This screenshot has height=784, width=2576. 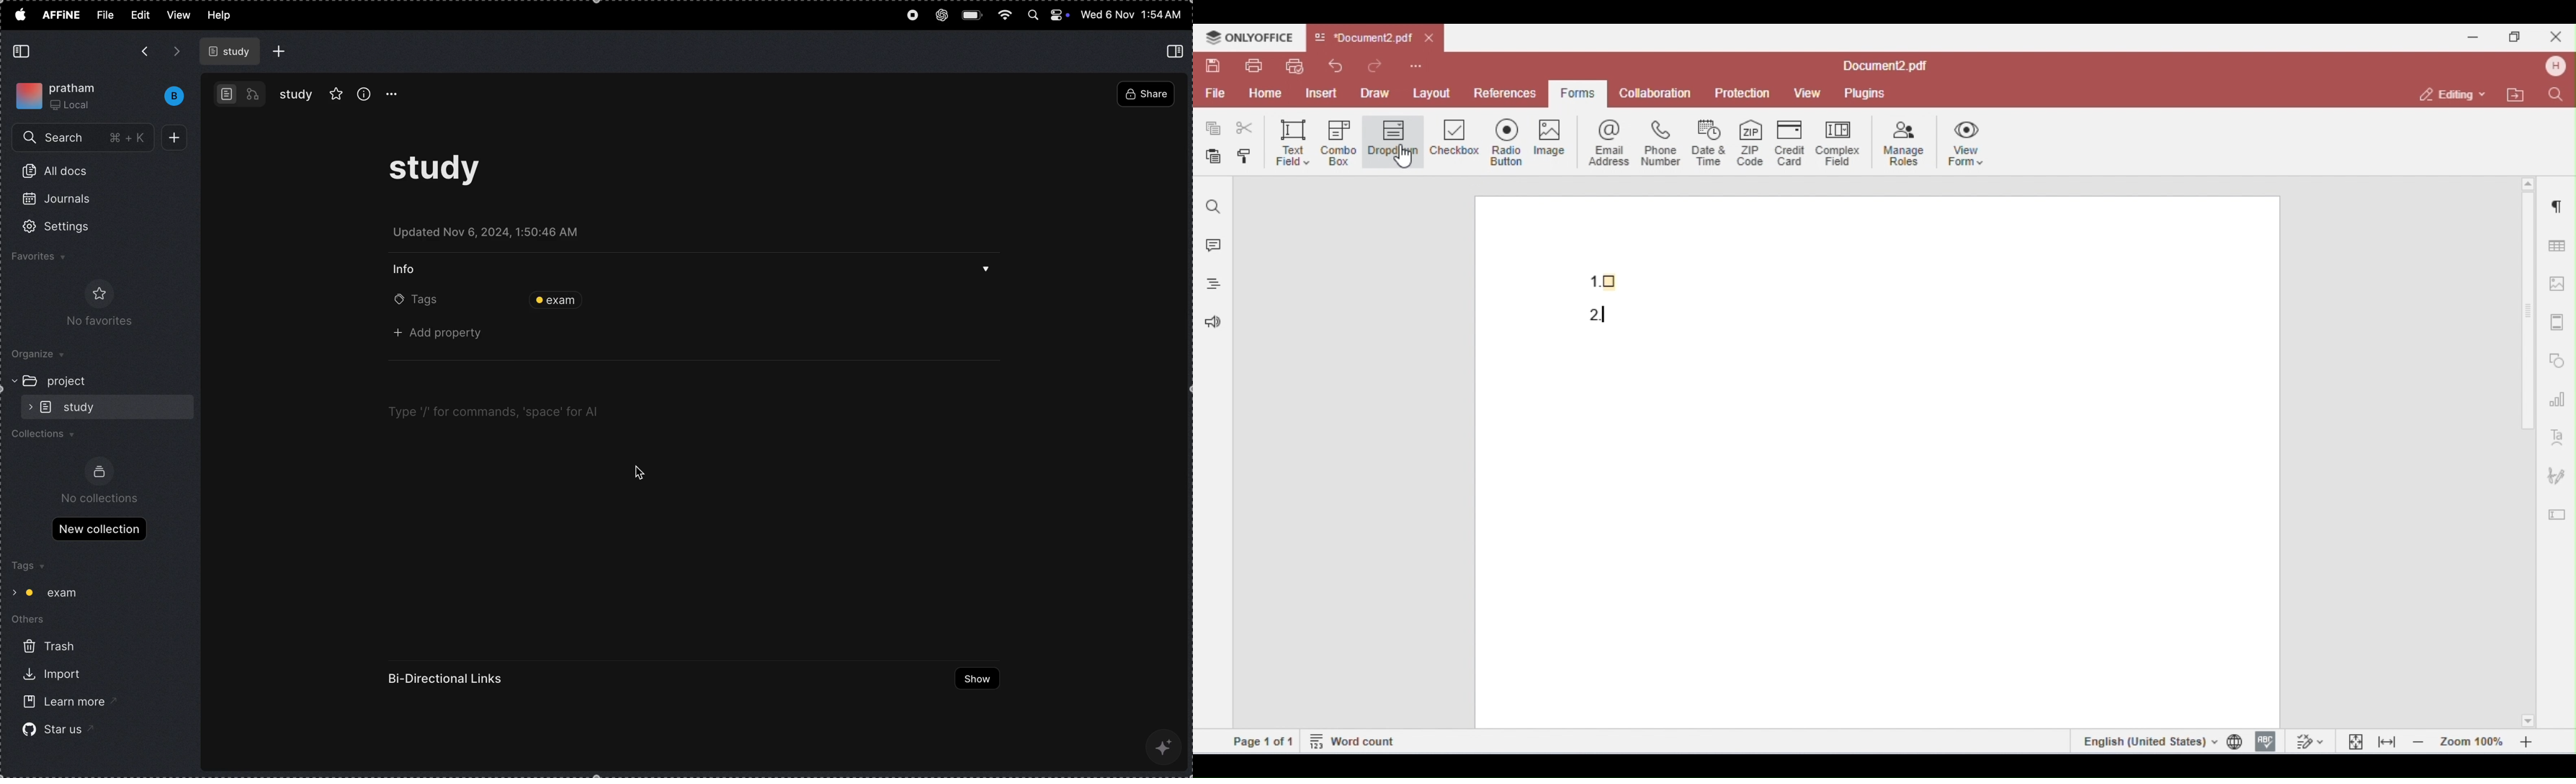 What do you see at coordinates (224, 16) in the screenshot?
I see `help` at bounding box center [224, 16].